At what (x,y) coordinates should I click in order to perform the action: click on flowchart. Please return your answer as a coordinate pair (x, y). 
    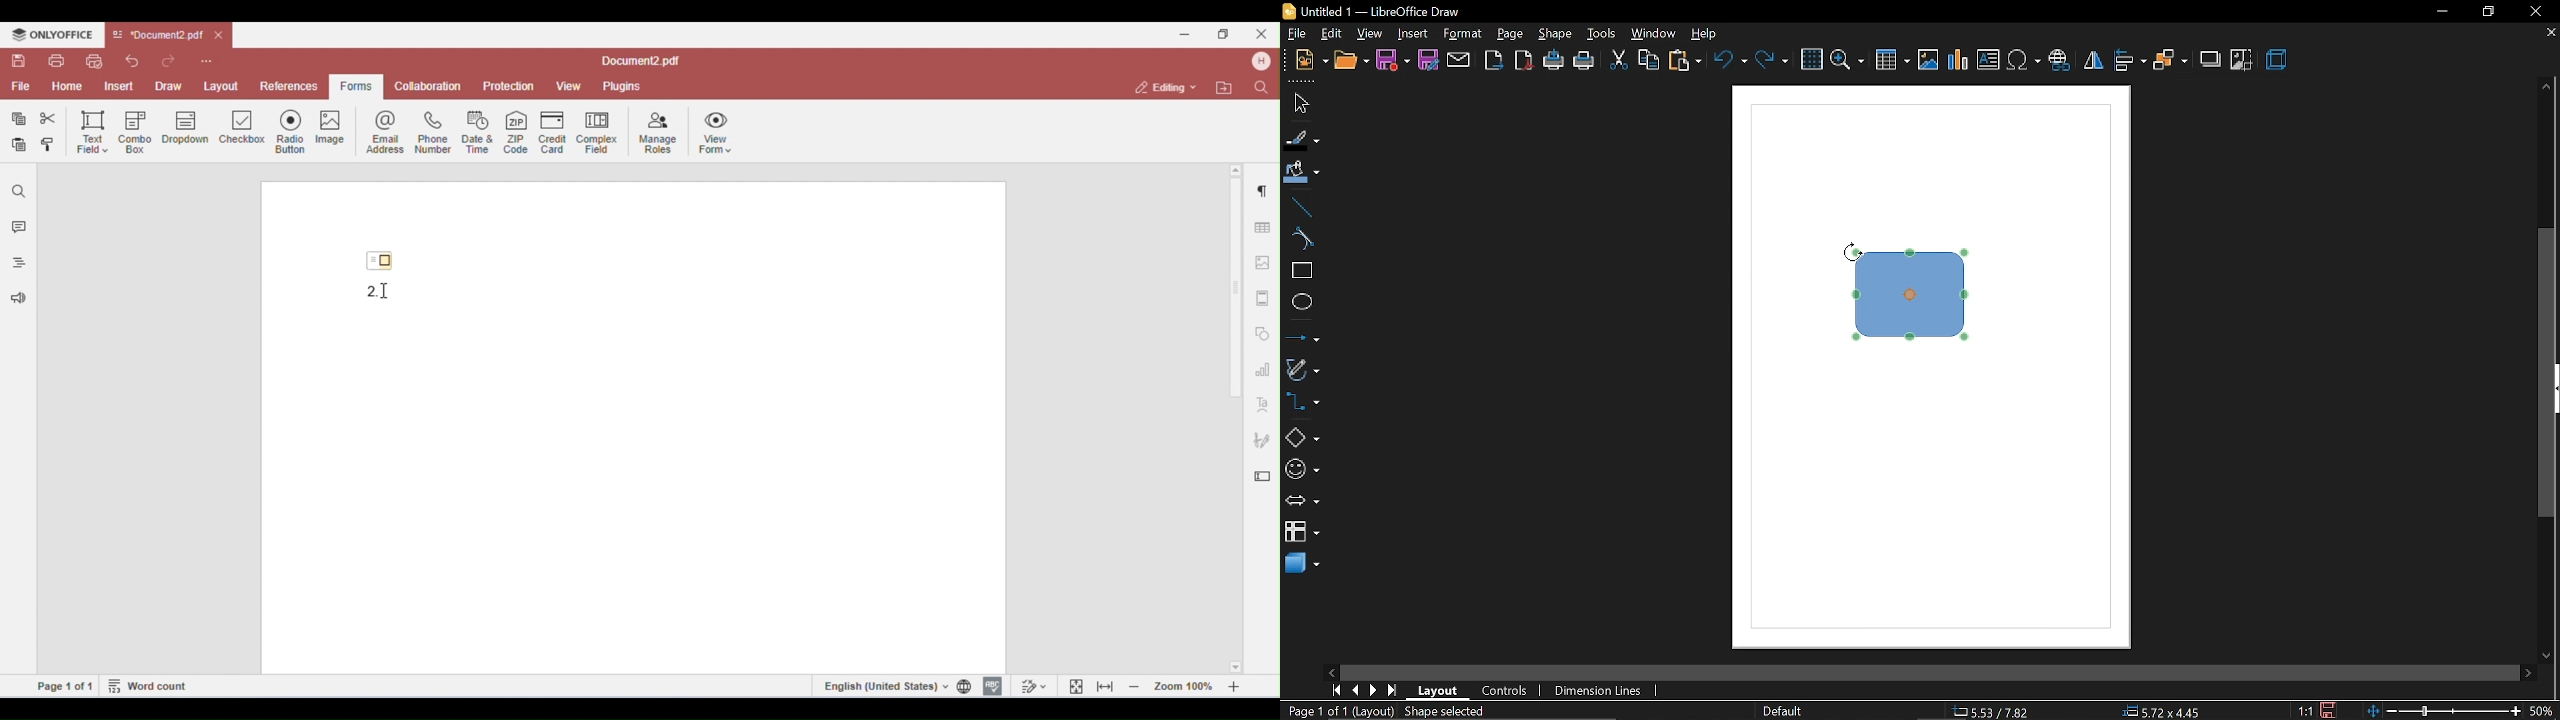
    Looking at the image, I should click on (1302, 532).